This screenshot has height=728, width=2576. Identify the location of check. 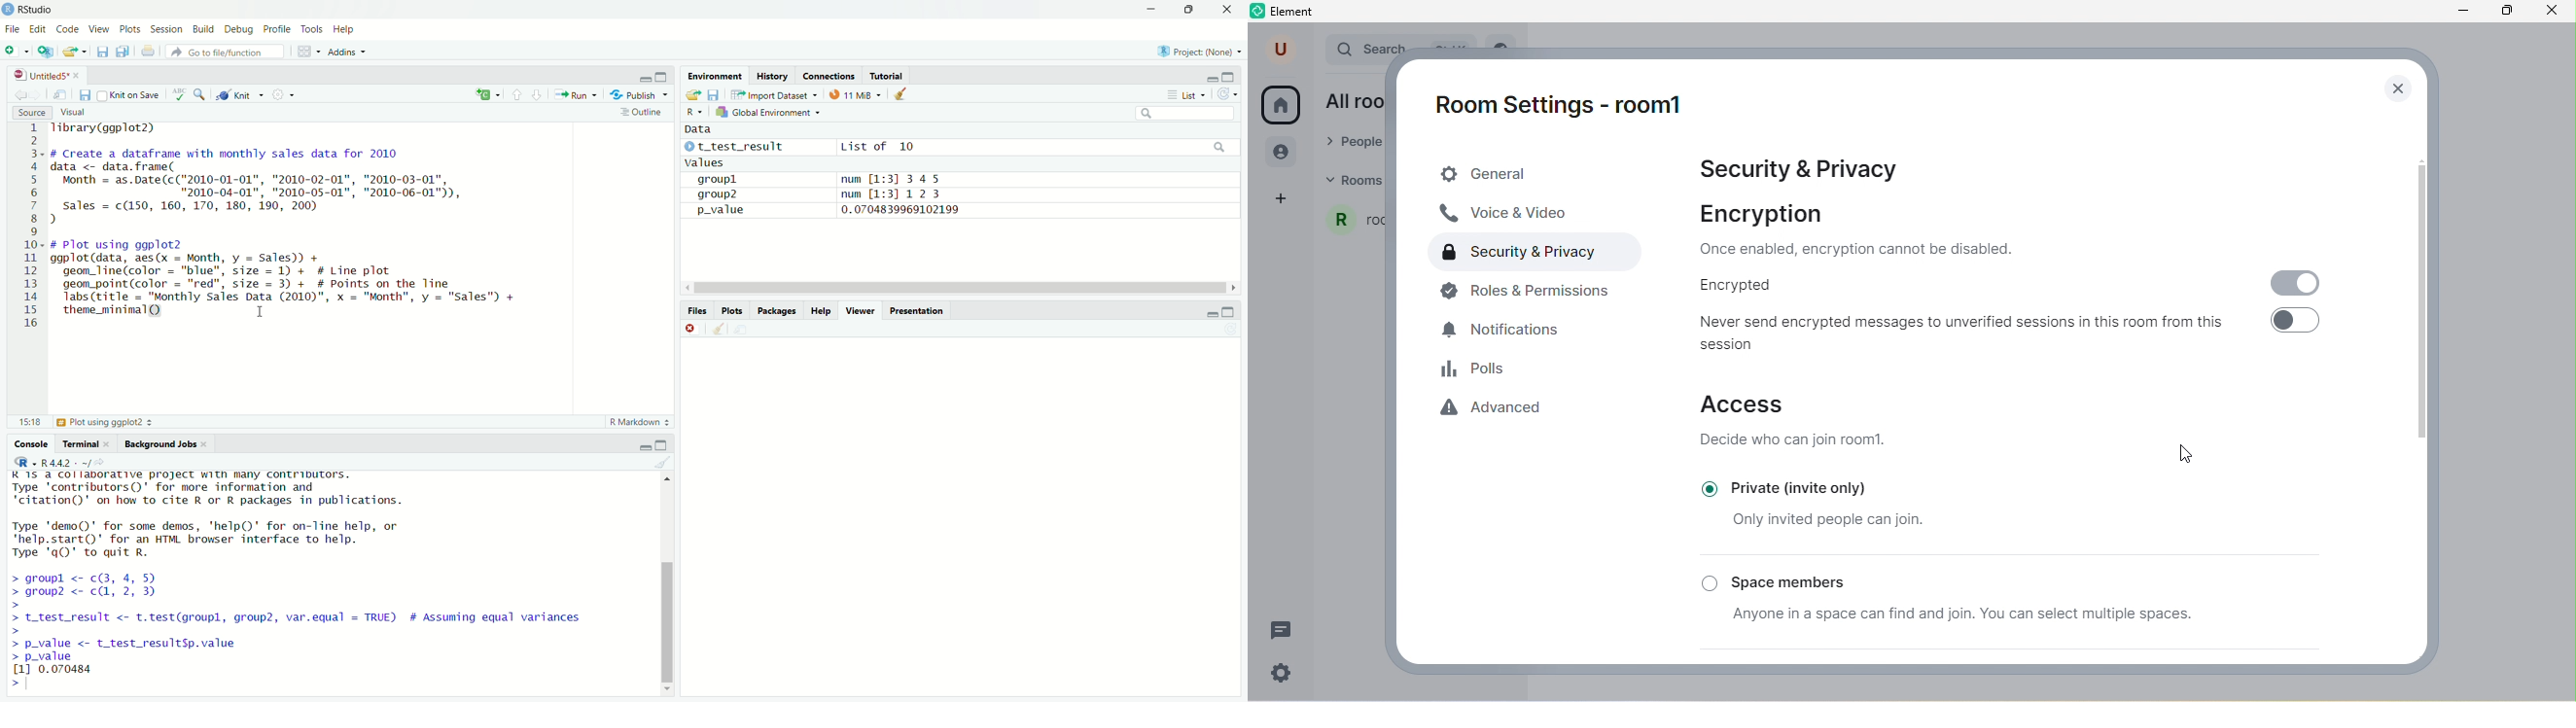
(177, 94).